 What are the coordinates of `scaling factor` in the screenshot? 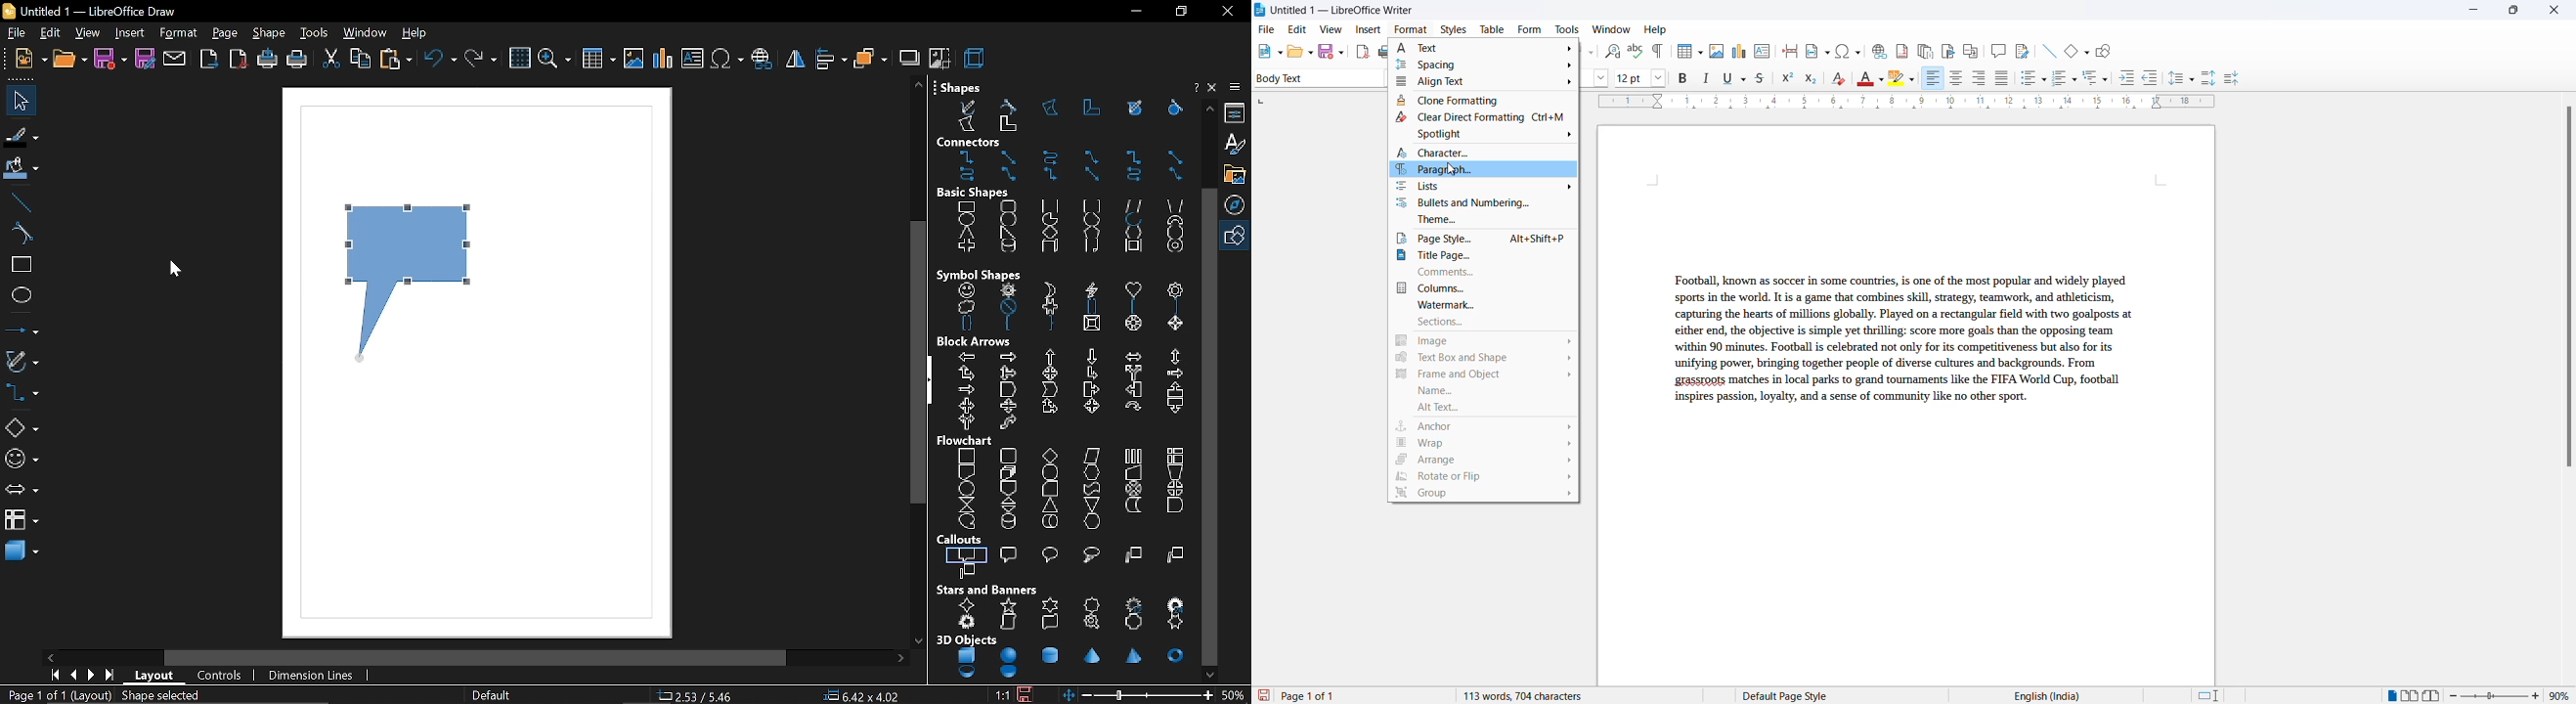 It's located at (1000, 695).